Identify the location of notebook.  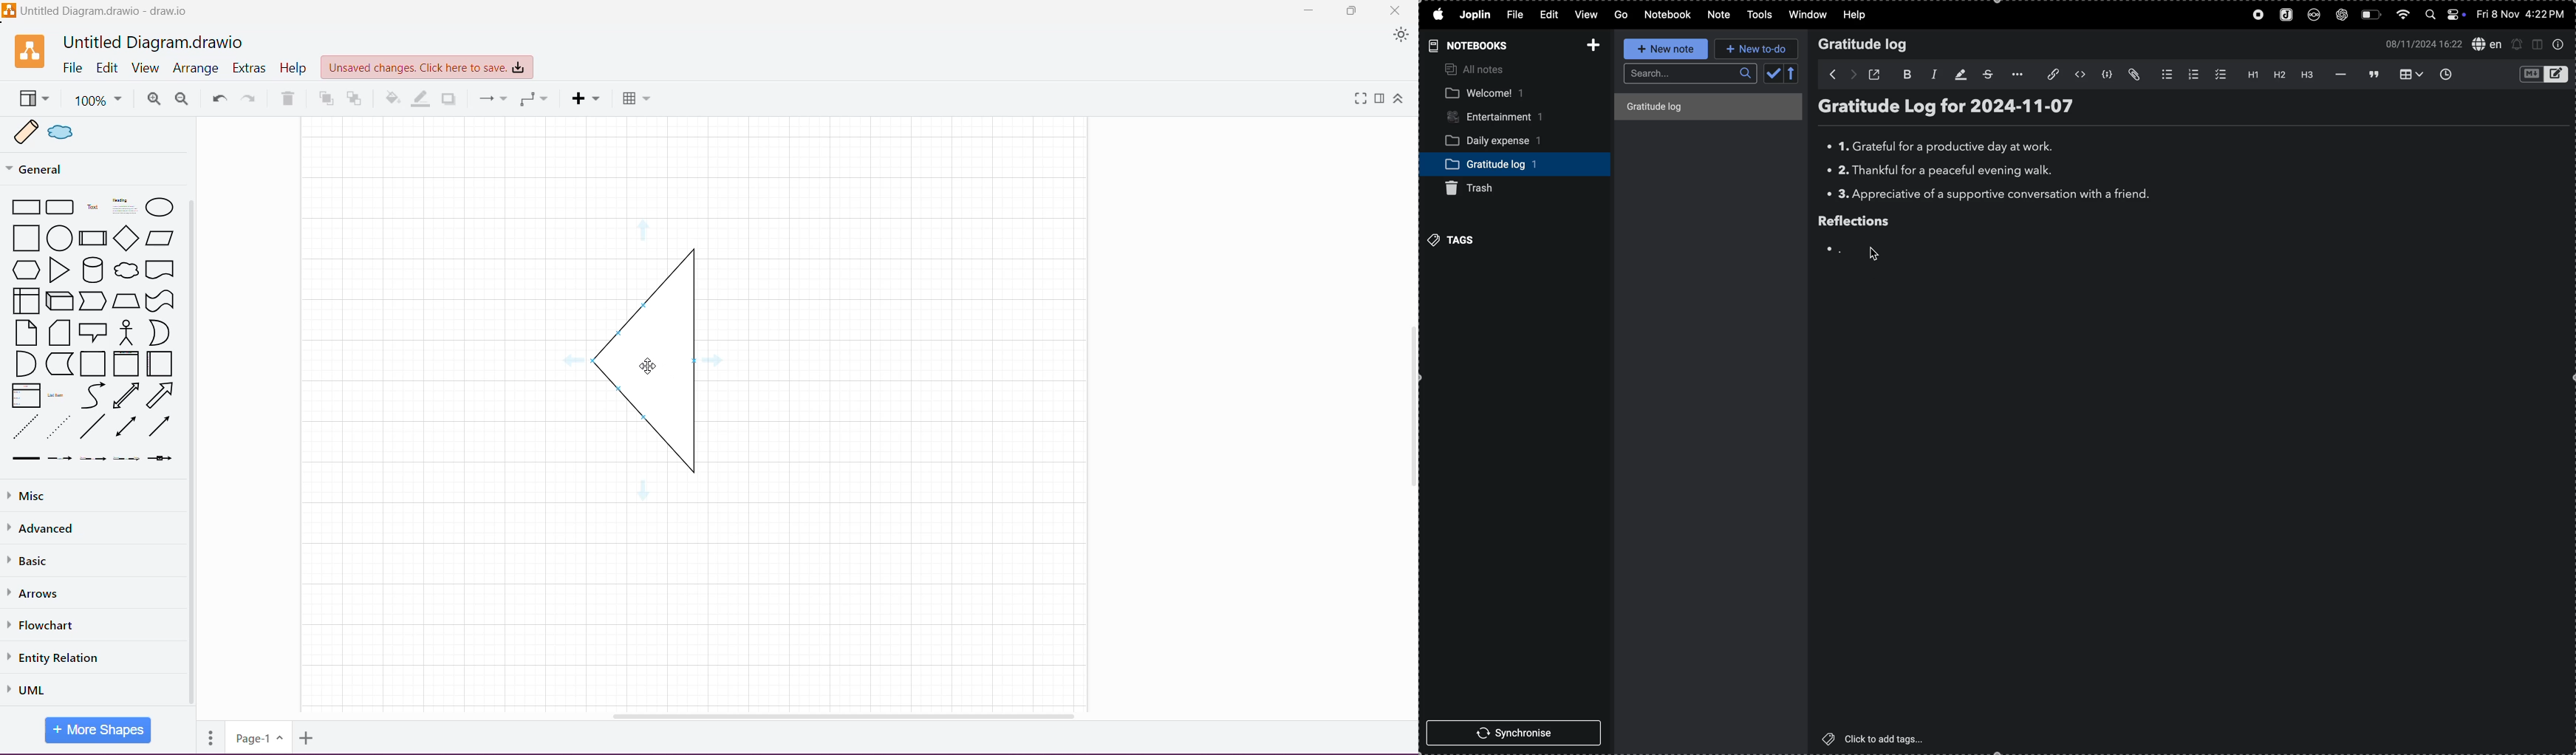
(1668, 15).